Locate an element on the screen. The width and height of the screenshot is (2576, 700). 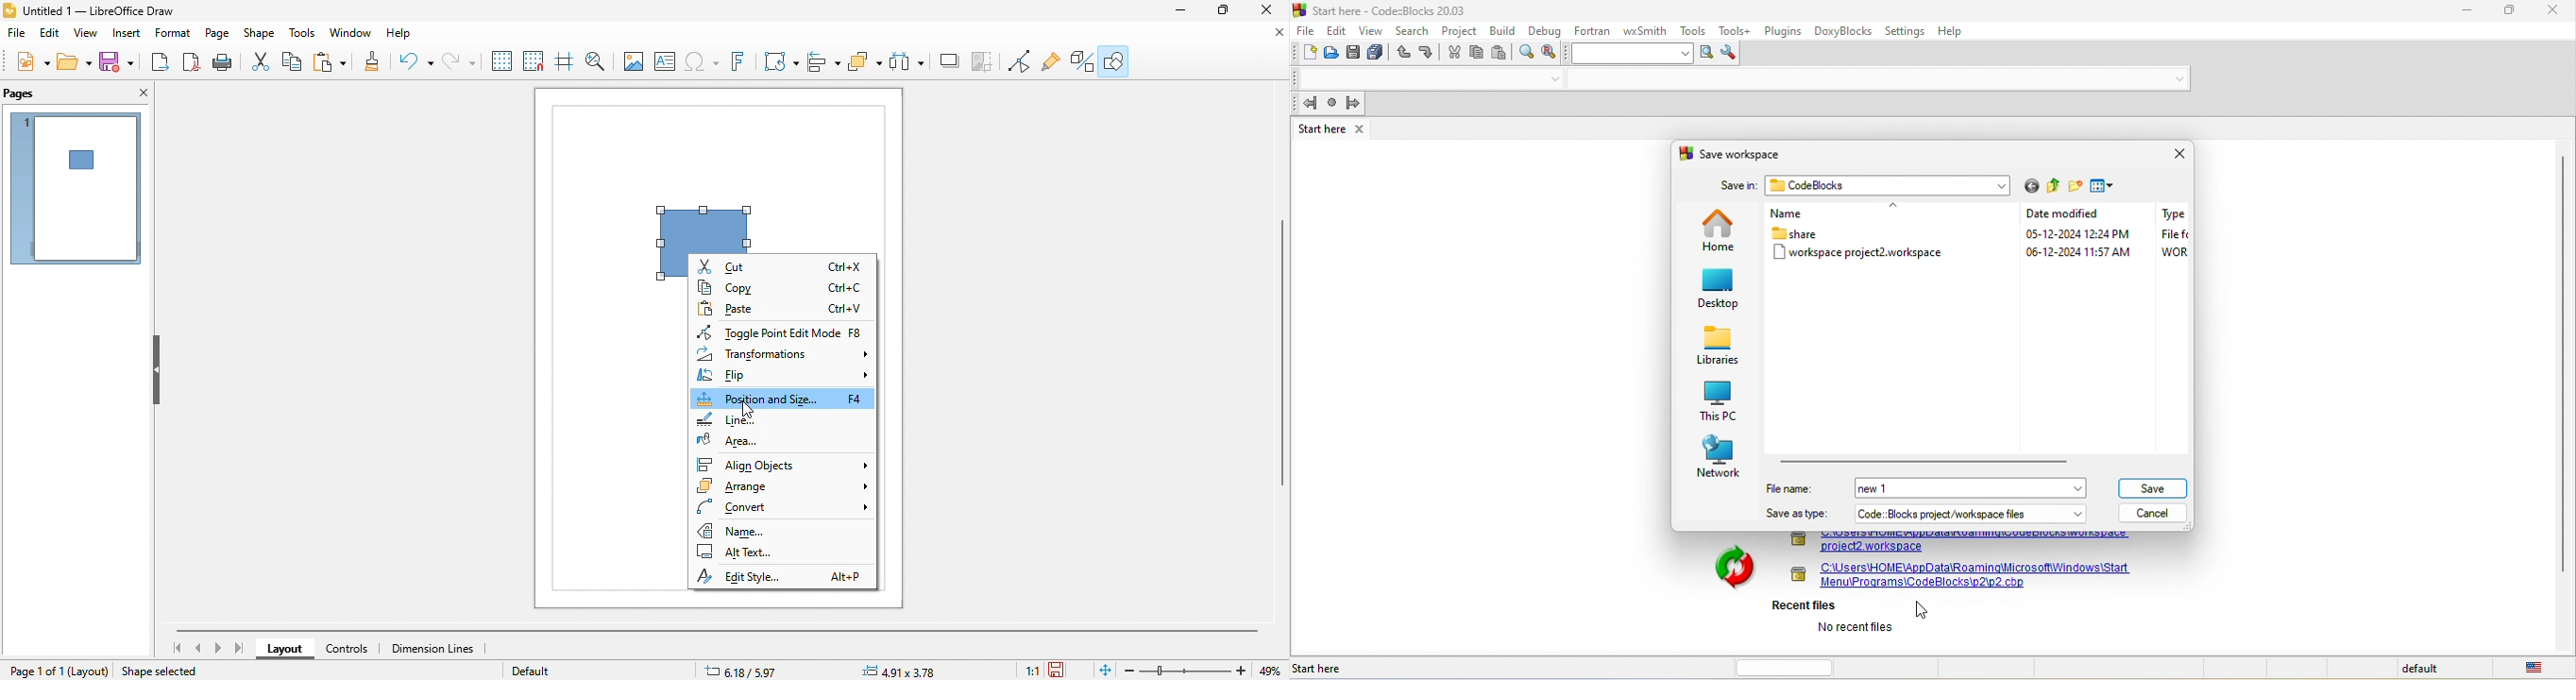
window is located at coordinates (351, 36).